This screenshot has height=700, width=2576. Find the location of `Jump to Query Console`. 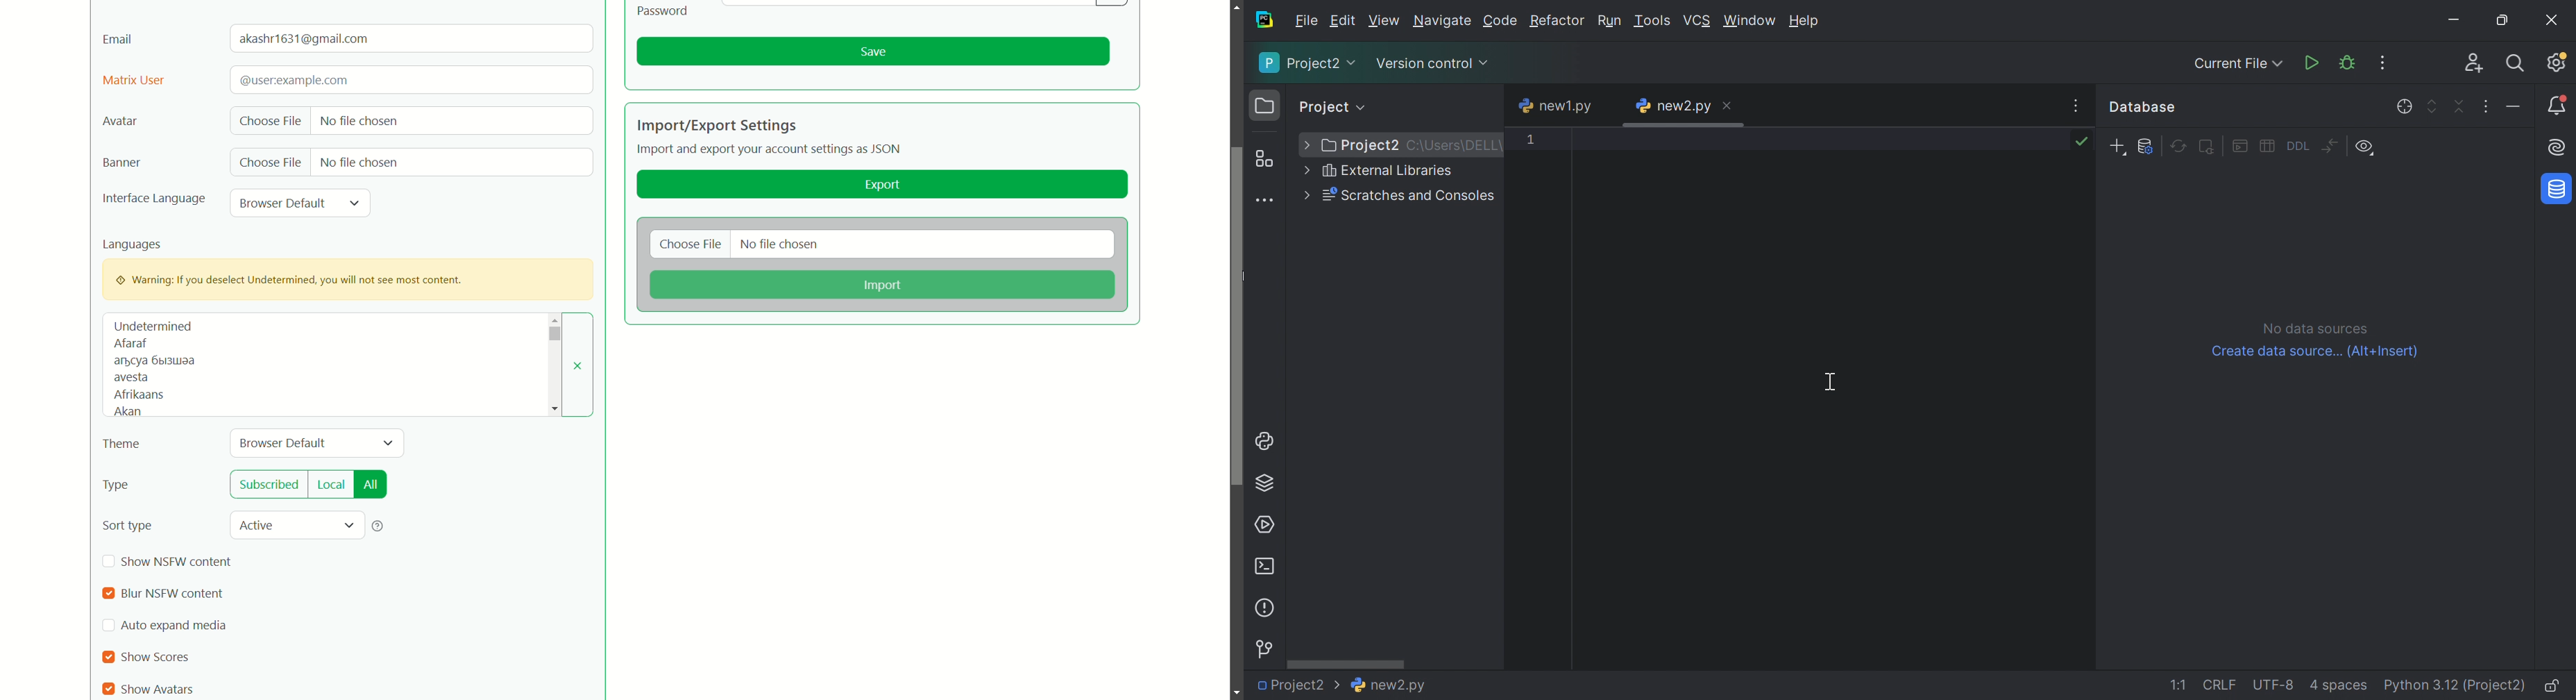

Jump to Query Console is located at coordinates (2239, 147).